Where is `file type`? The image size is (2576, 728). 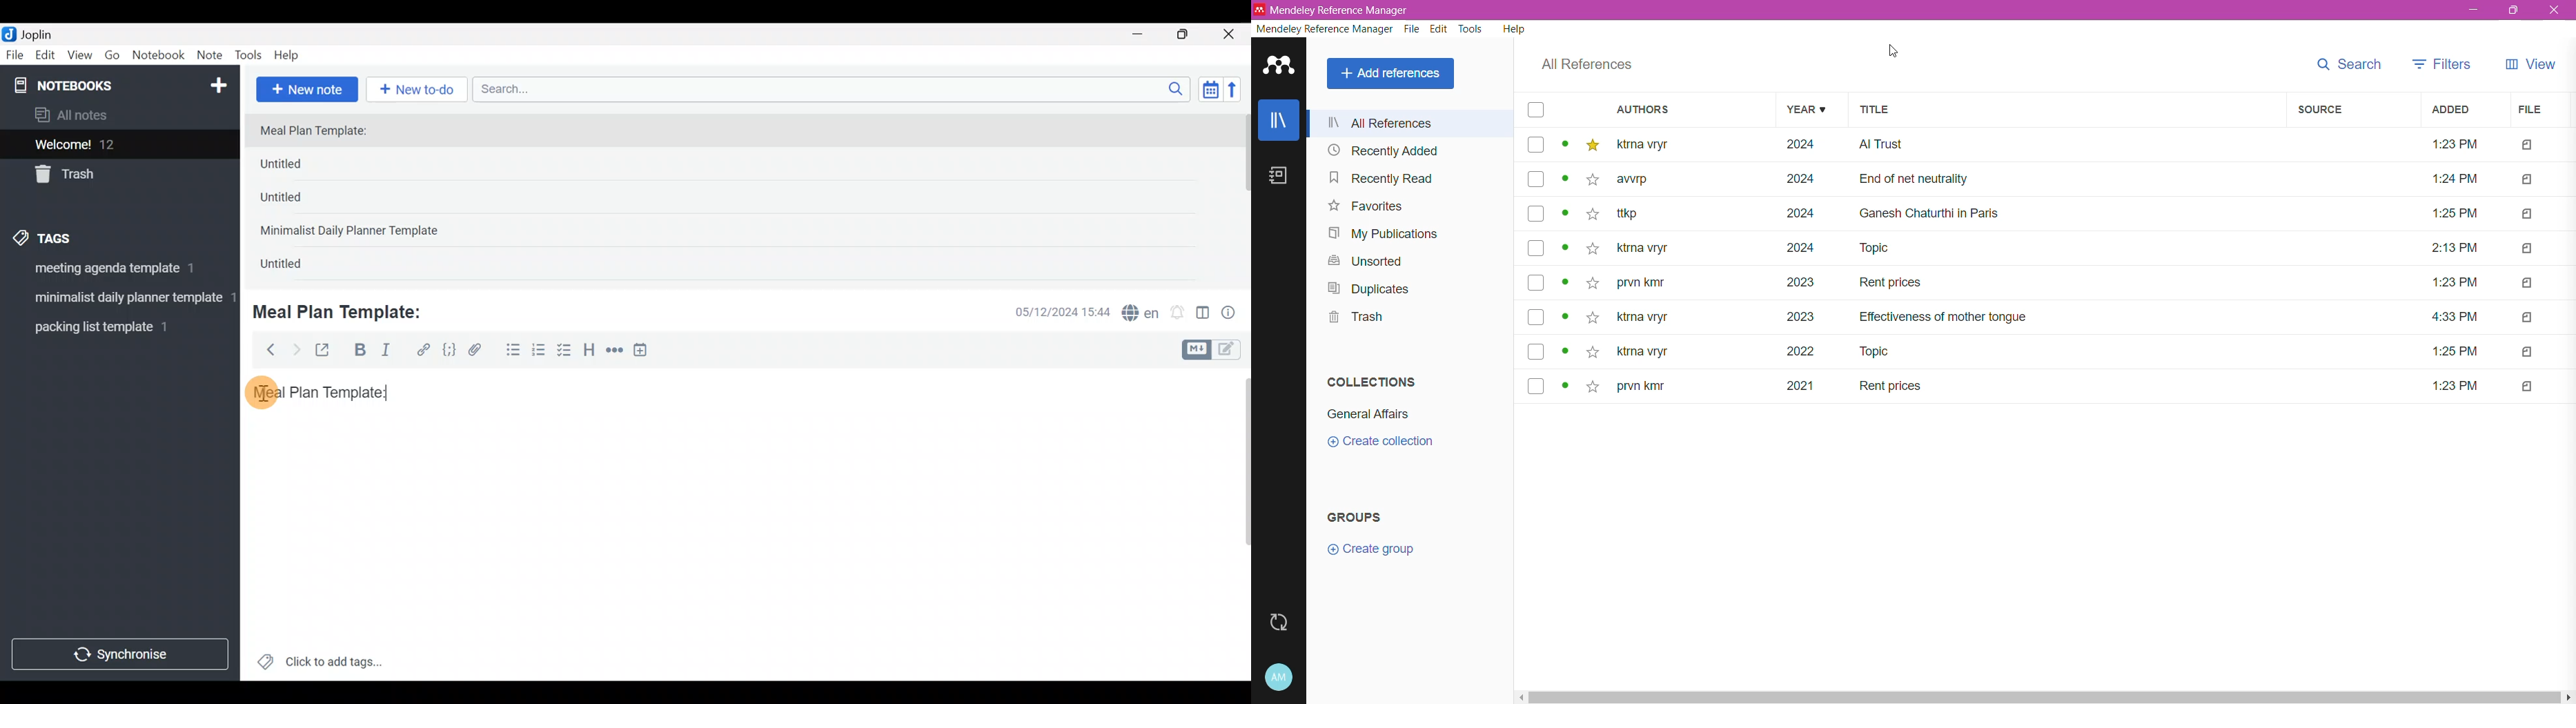 file type is located at coordinates (2528, 317).